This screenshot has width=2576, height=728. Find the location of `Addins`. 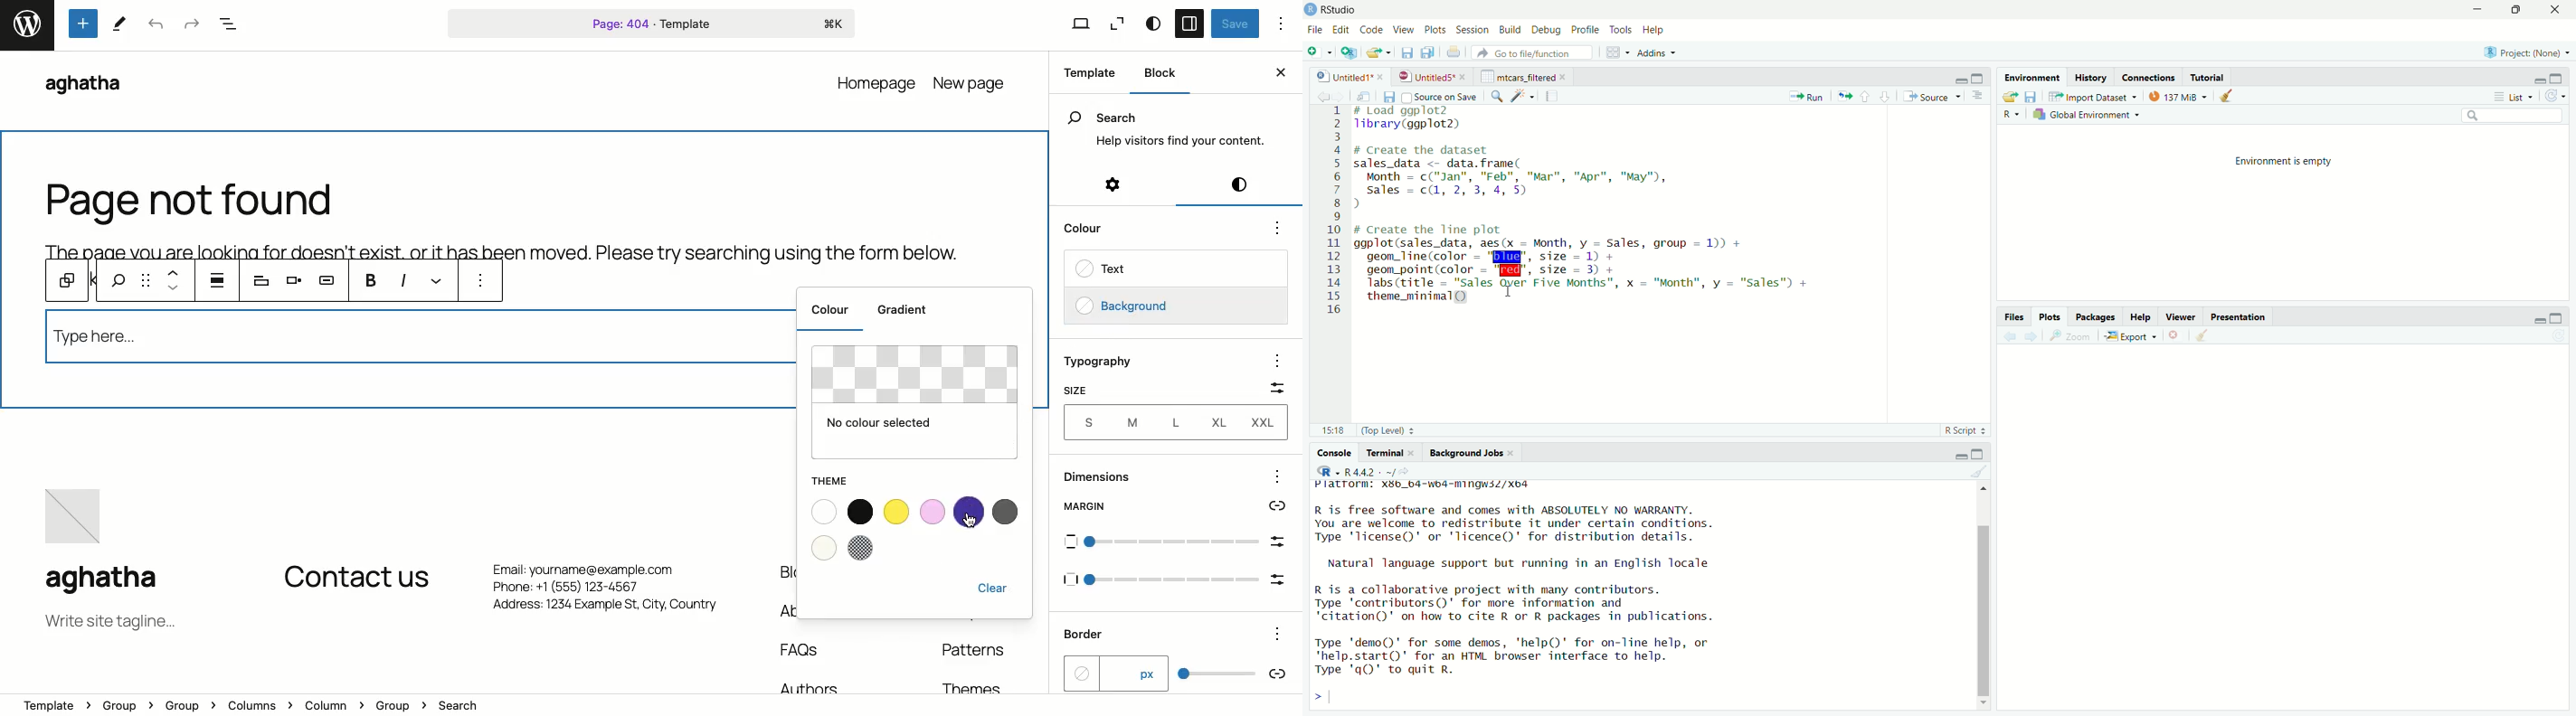

Addins is located at coordinates (1651, 53).